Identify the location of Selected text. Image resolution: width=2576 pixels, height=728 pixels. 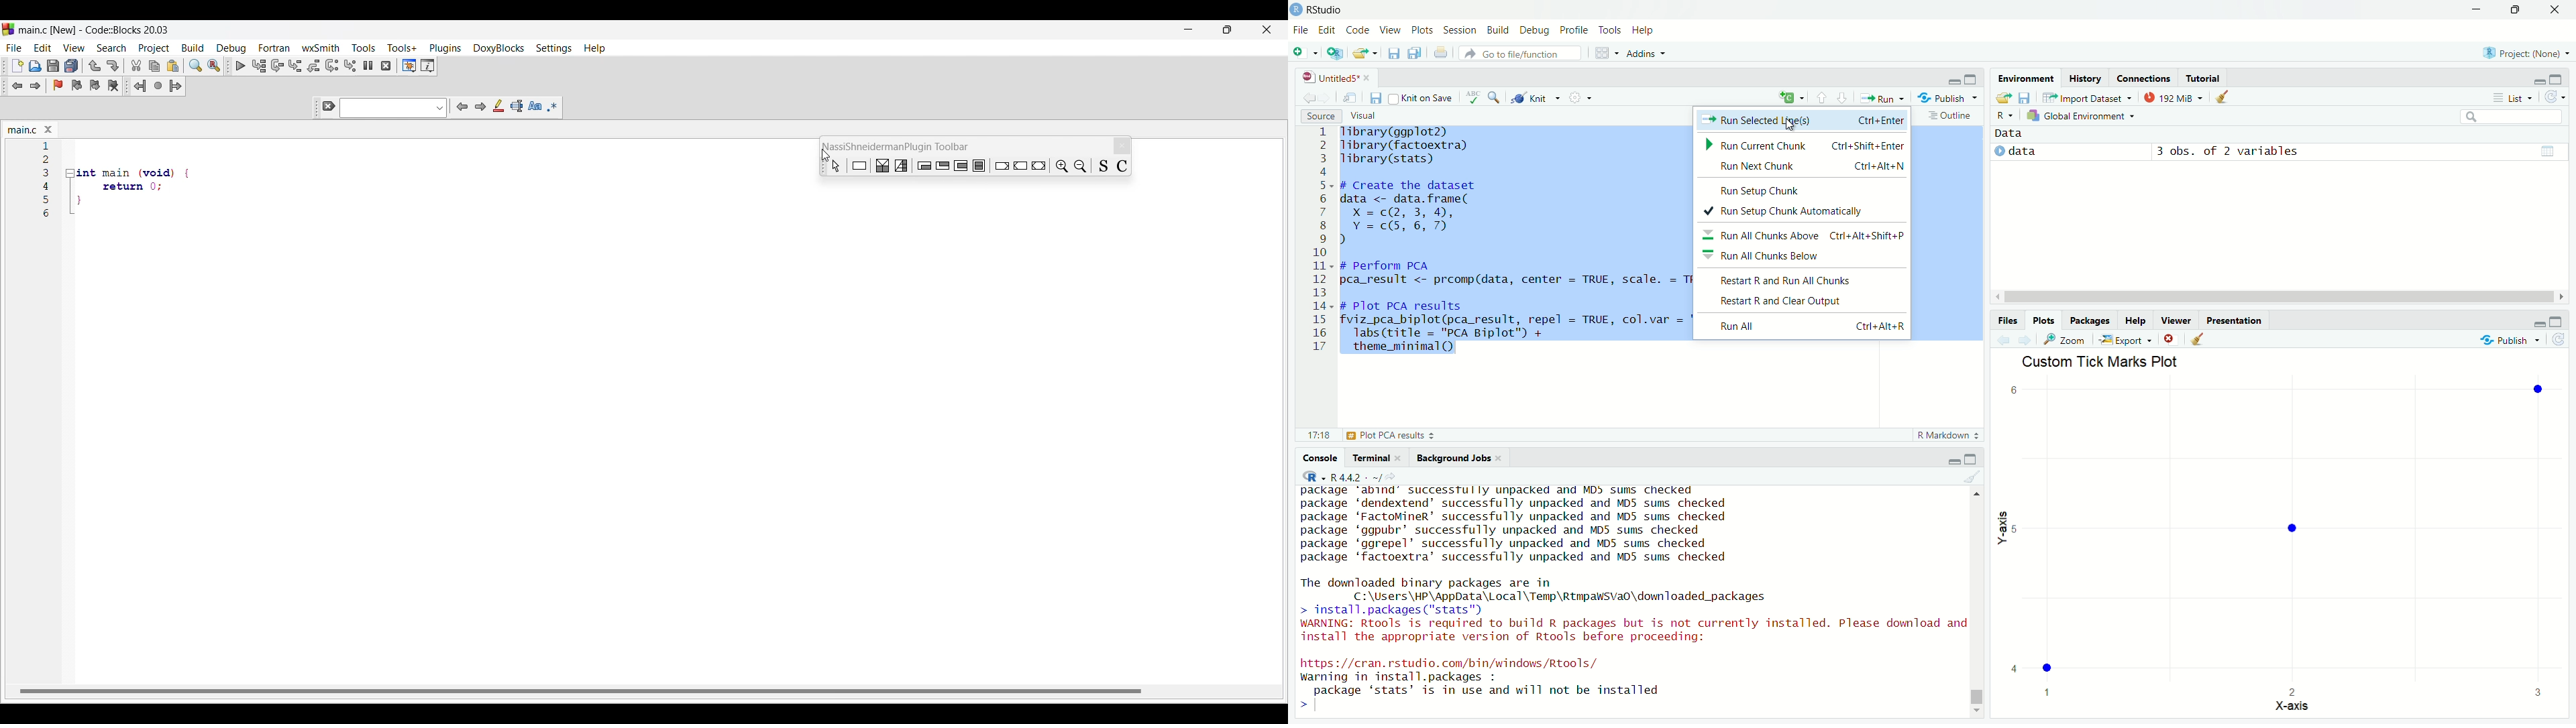
(517, 106).